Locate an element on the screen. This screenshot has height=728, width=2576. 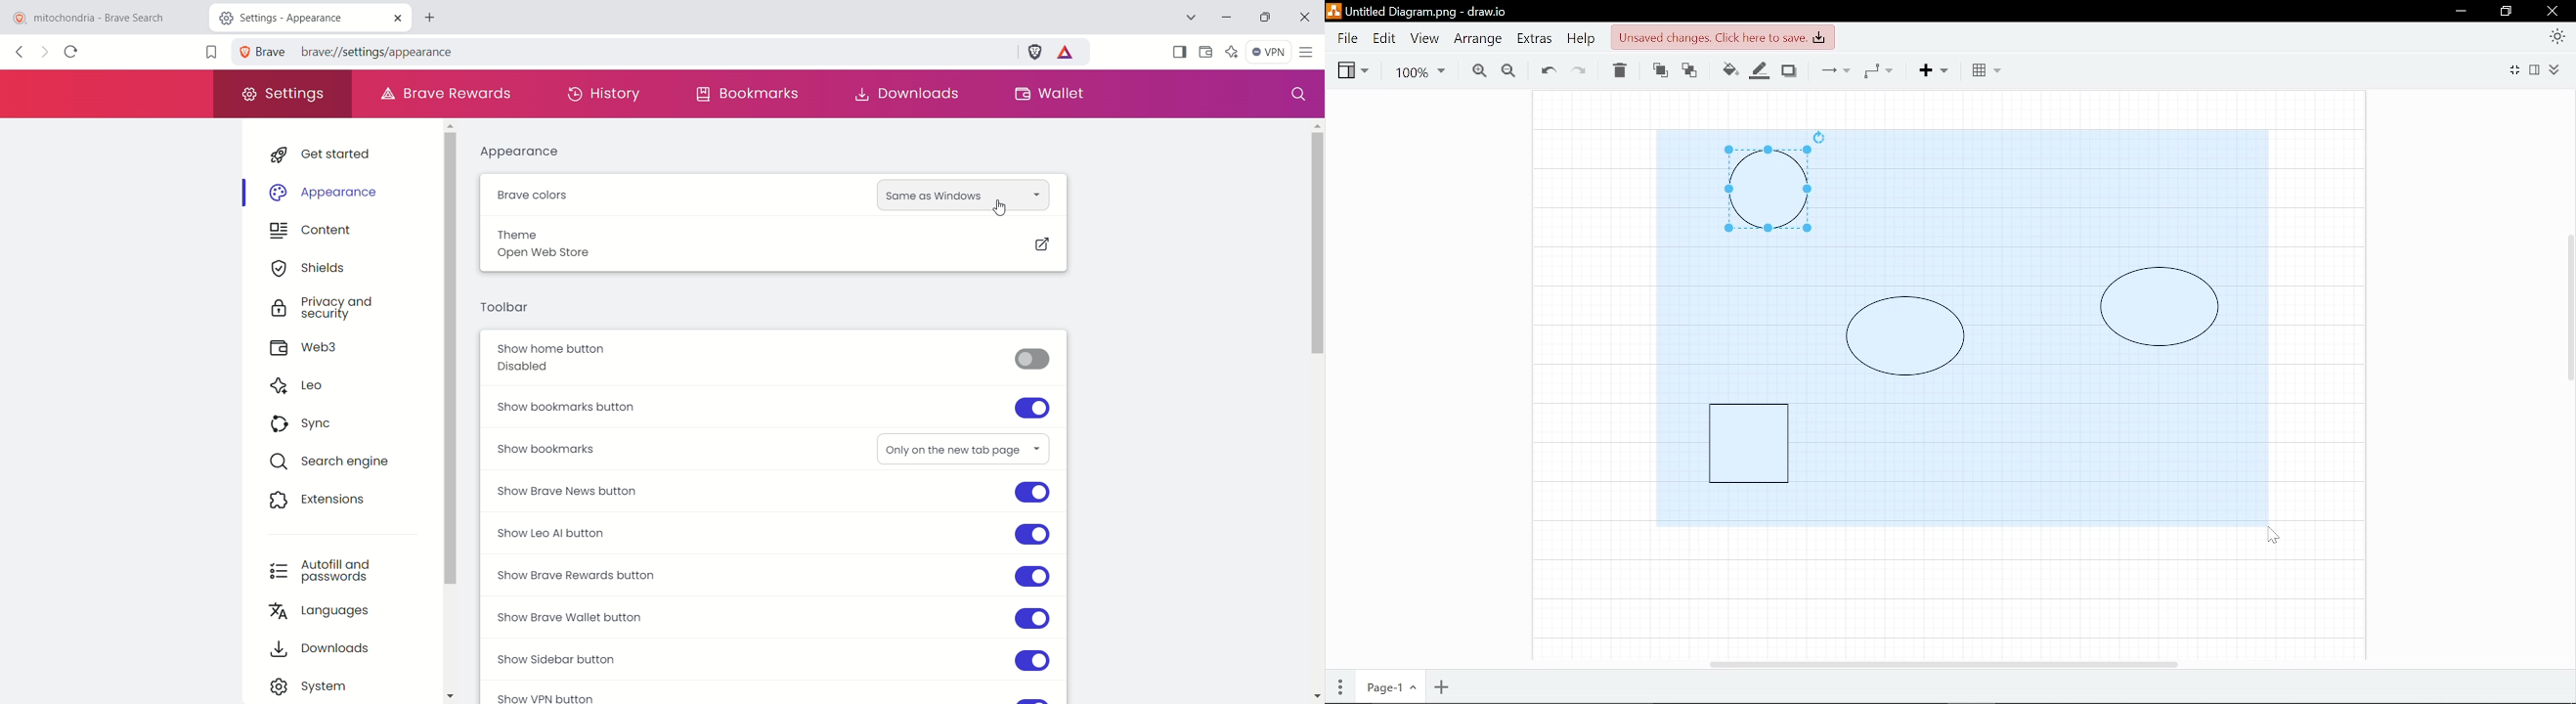
show brave rewards button is located at coordinates (771, 575).